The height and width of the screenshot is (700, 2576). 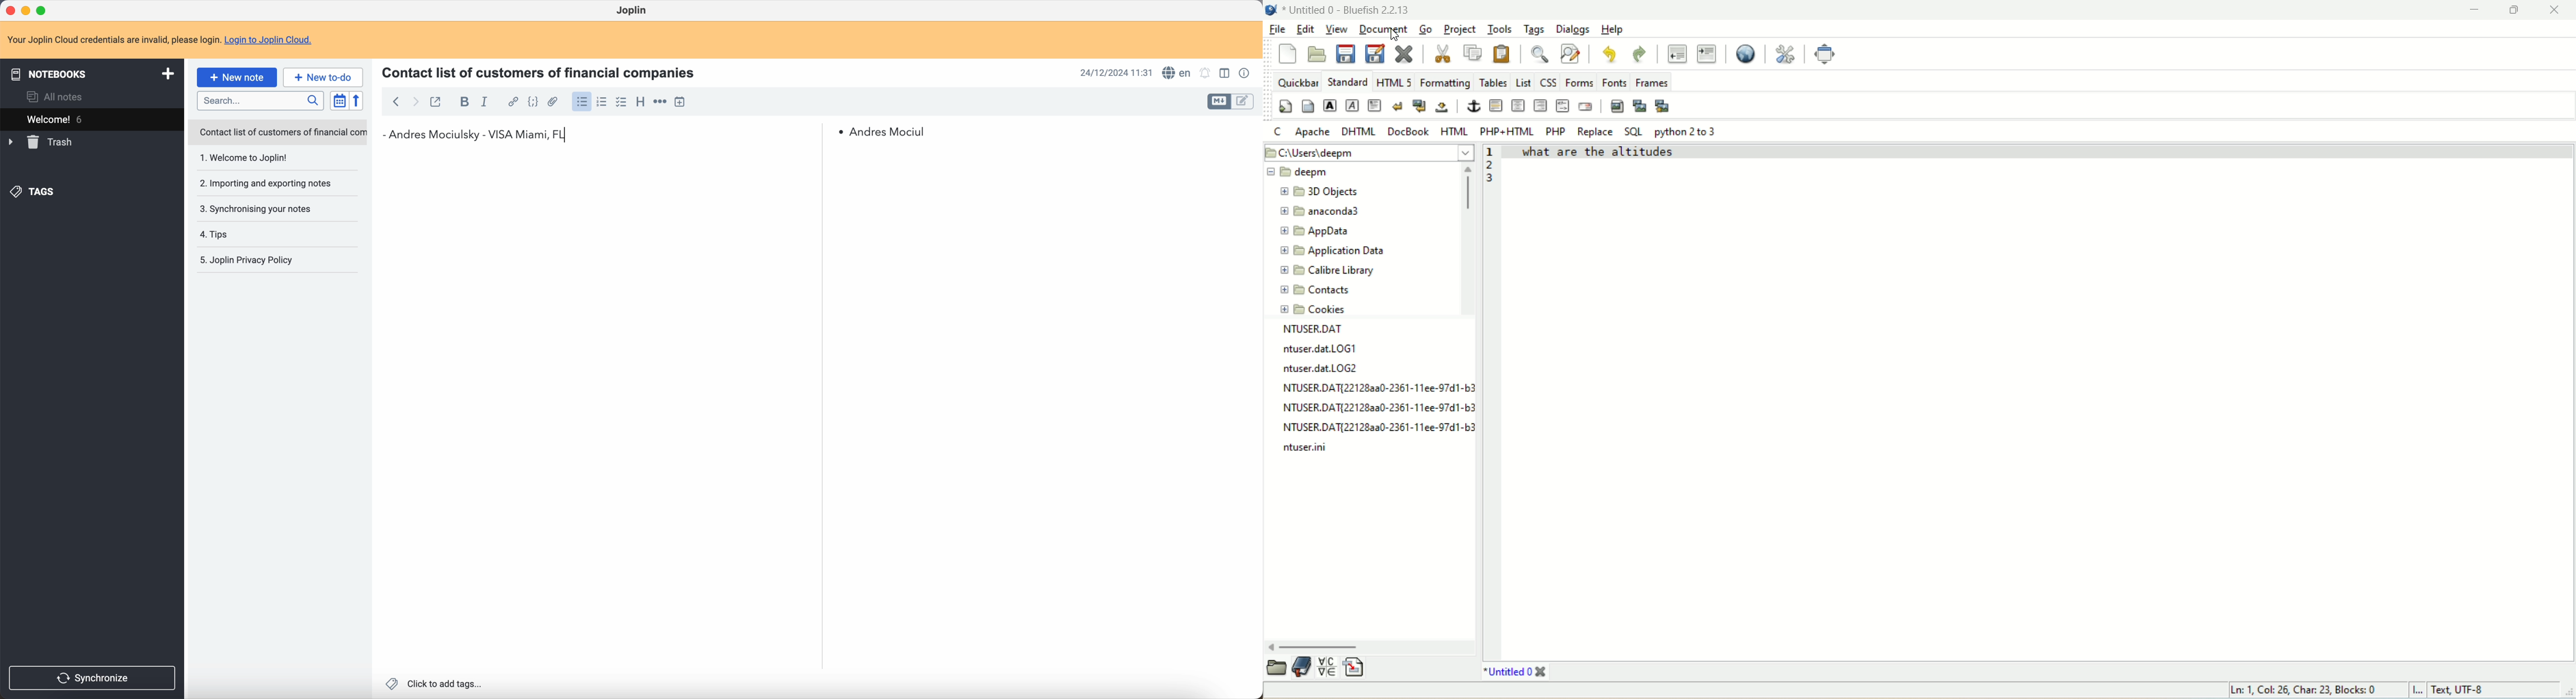 What do you see at coordinates (267, 158) in the screenshot?
I see `1. Welcome to joplin!` at bounding box center [267, 158].